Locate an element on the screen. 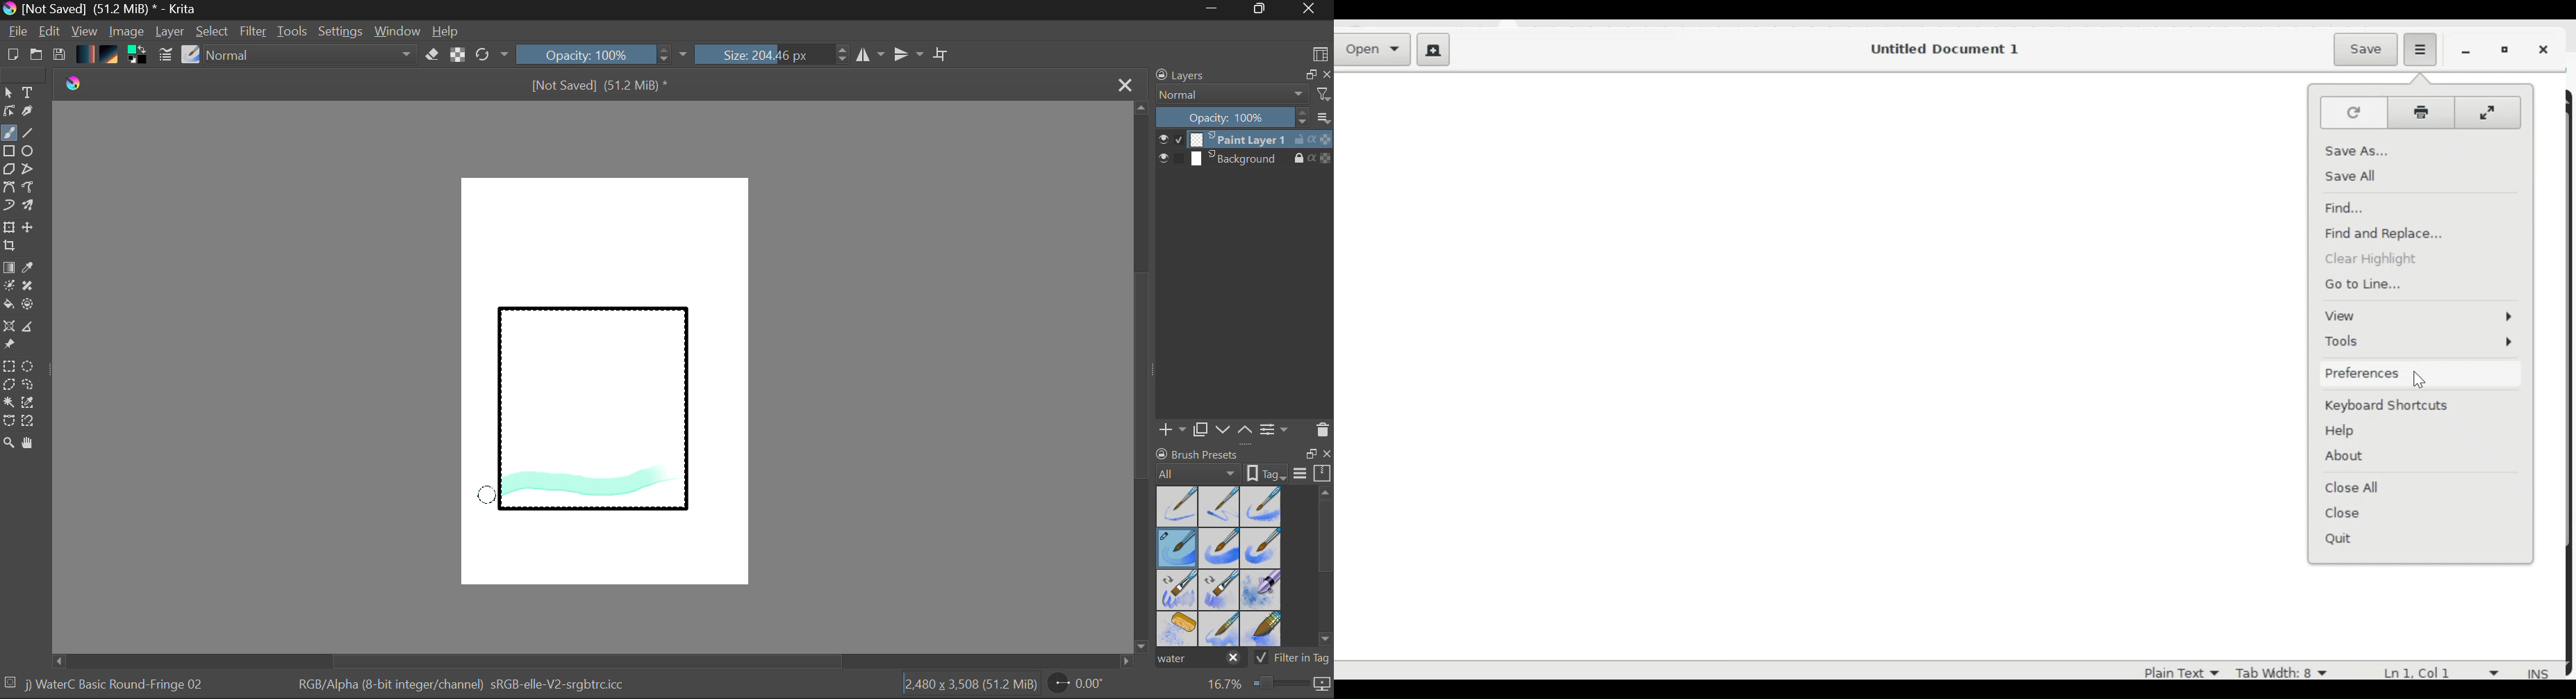  Water C - Decay Tilt is located at coordinates (1219, 589).